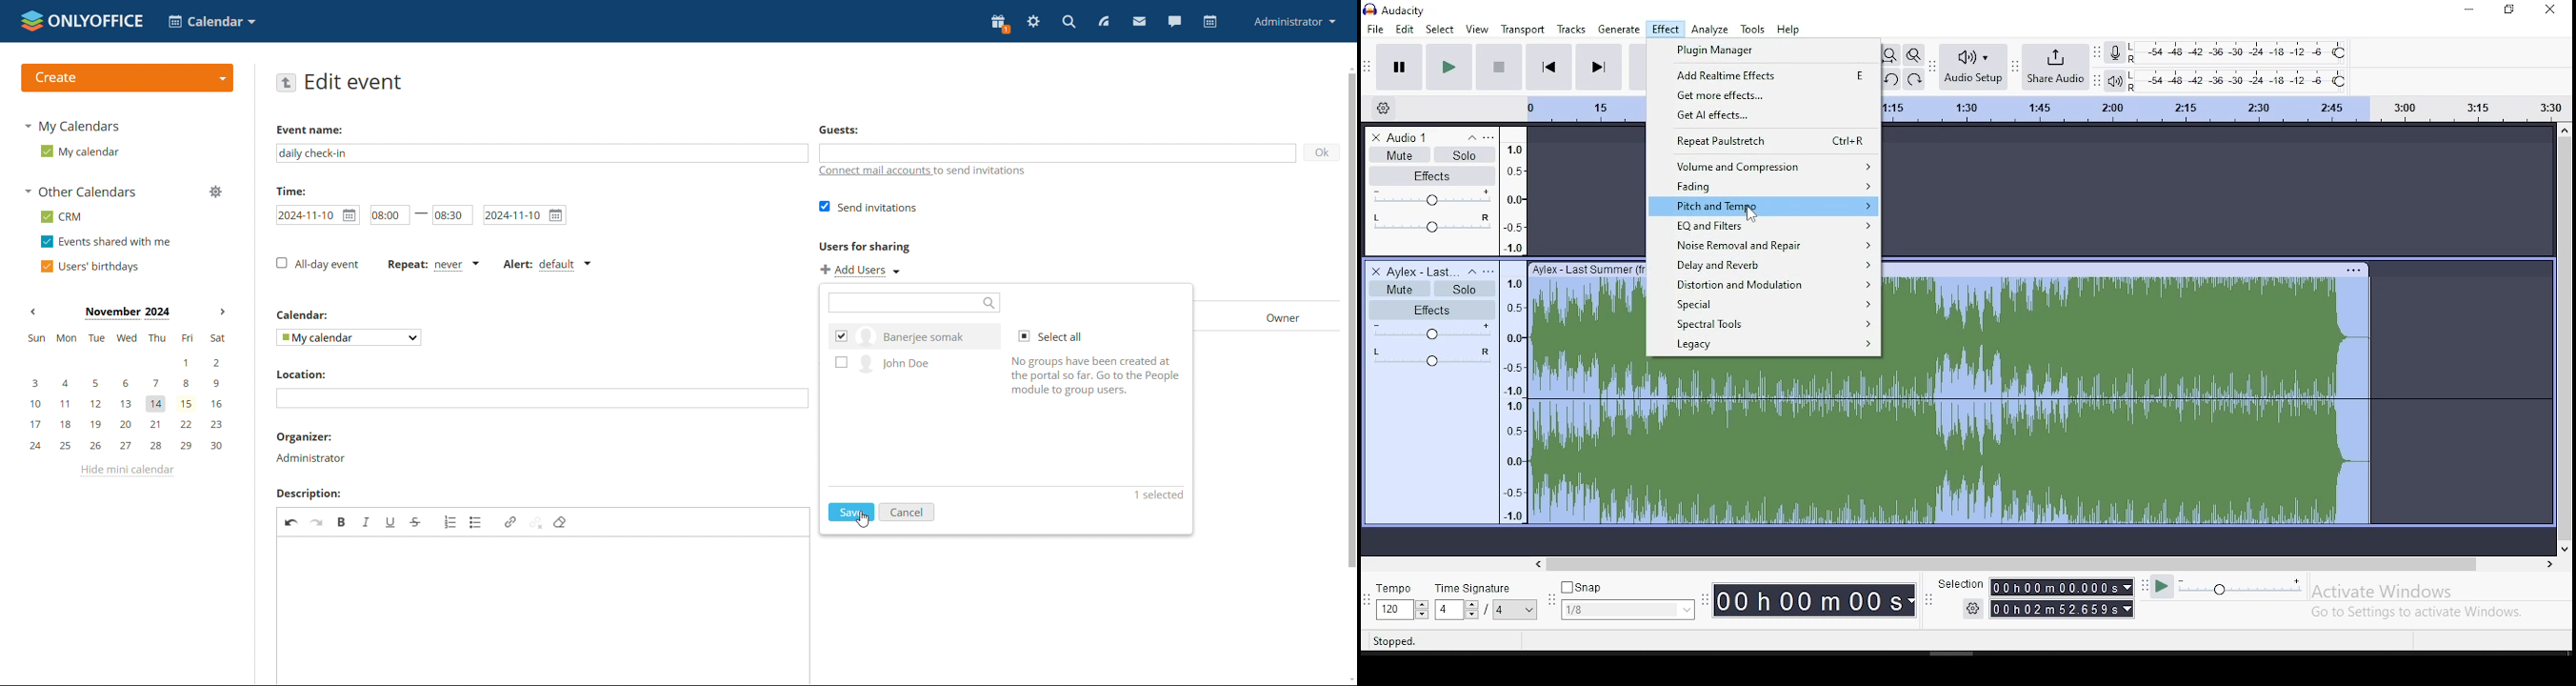  What do you see at coordinates (2113, 80) in the screenshot?
I see `playback meter` at bounding box center [2113, 80].